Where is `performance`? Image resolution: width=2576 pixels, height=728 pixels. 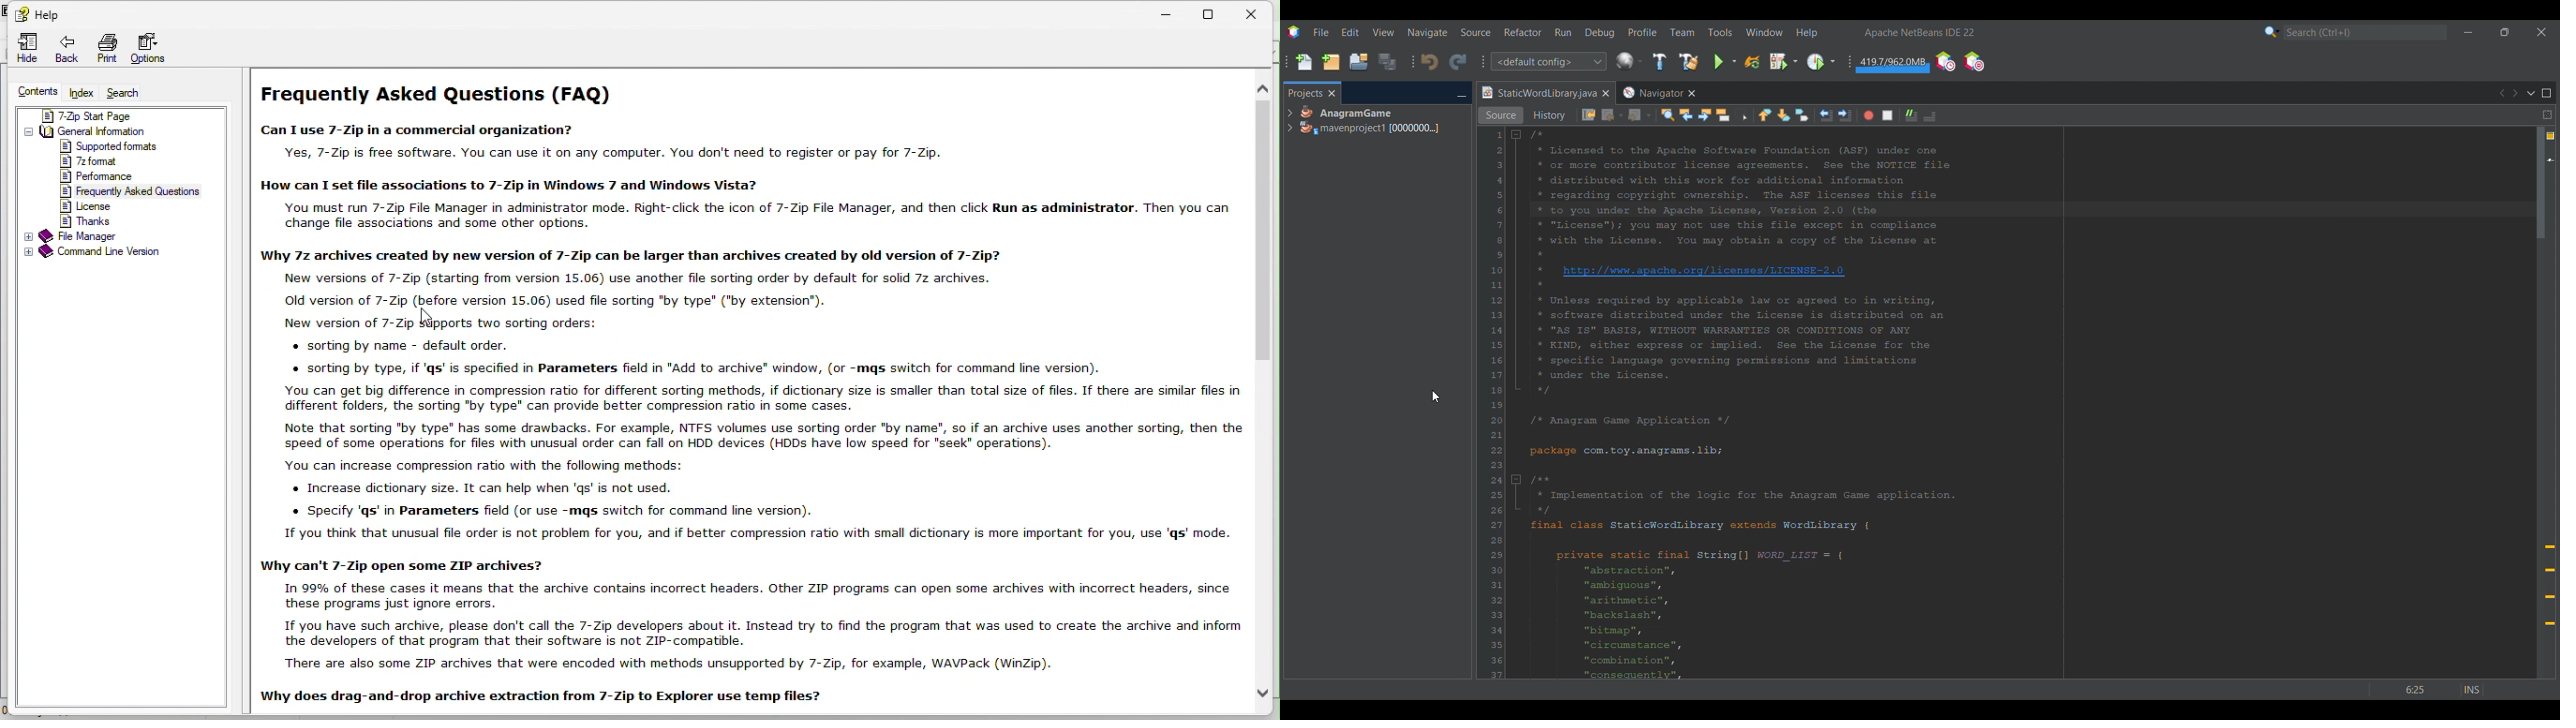
performance is located at coordinates (95, 177).